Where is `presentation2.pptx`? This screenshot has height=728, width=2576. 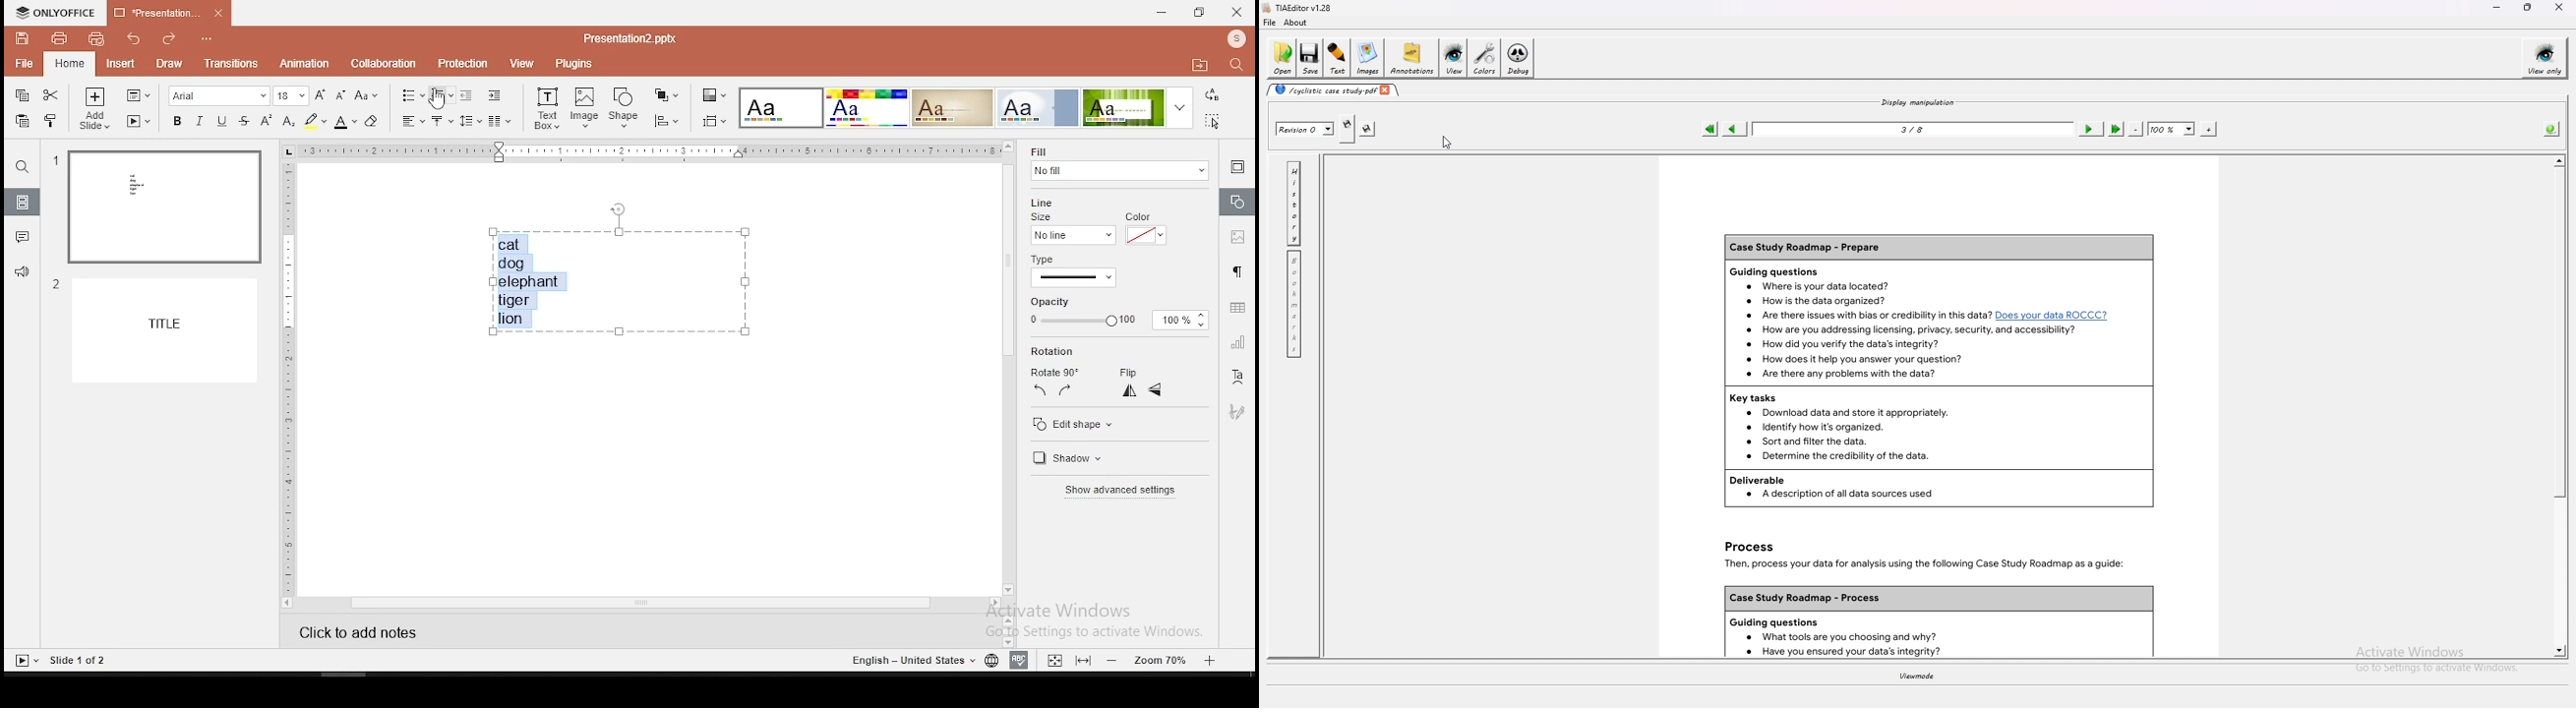 presentation2.pptx is located at coordinates (630, 37).